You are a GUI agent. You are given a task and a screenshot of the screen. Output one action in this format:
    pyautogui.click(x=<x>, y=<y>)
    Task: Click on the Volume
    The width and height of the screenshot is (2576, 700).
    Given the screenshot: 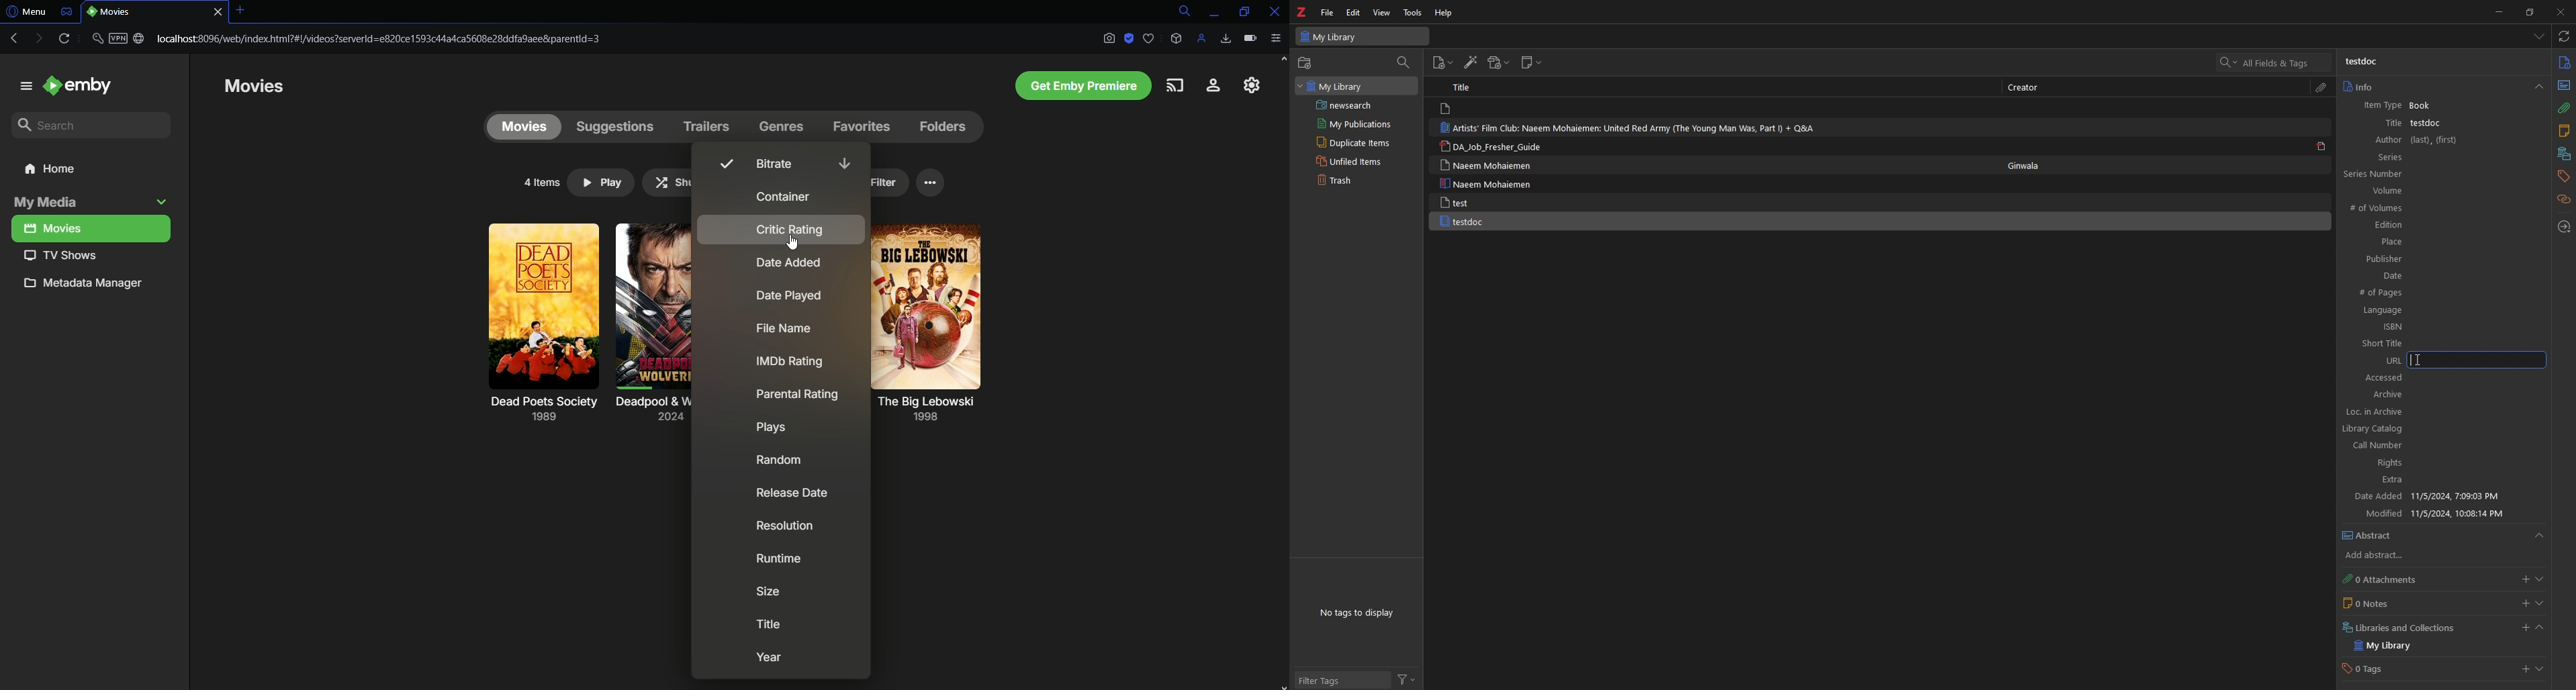 What is the action you would take?
    pyautogui.click(x=2415, y=191)
    